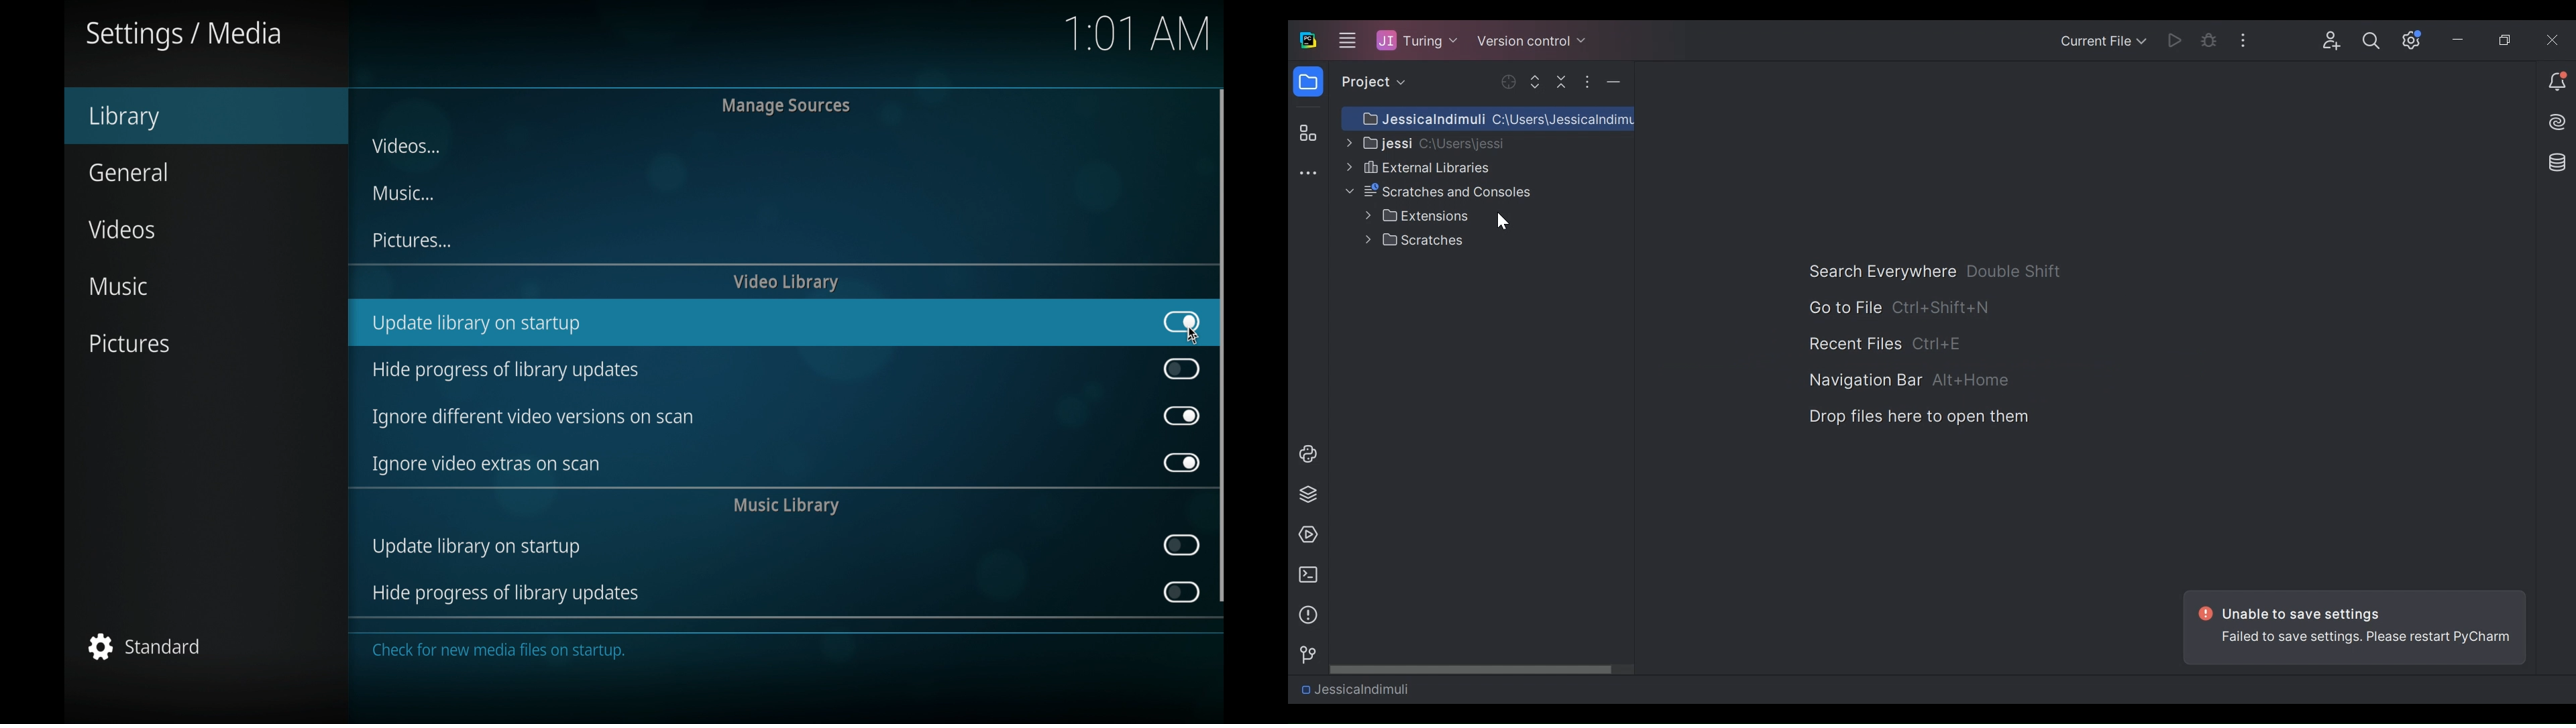 The image size is (2576, 728). I want to click on 1.01 AM, so click(1137, 39).